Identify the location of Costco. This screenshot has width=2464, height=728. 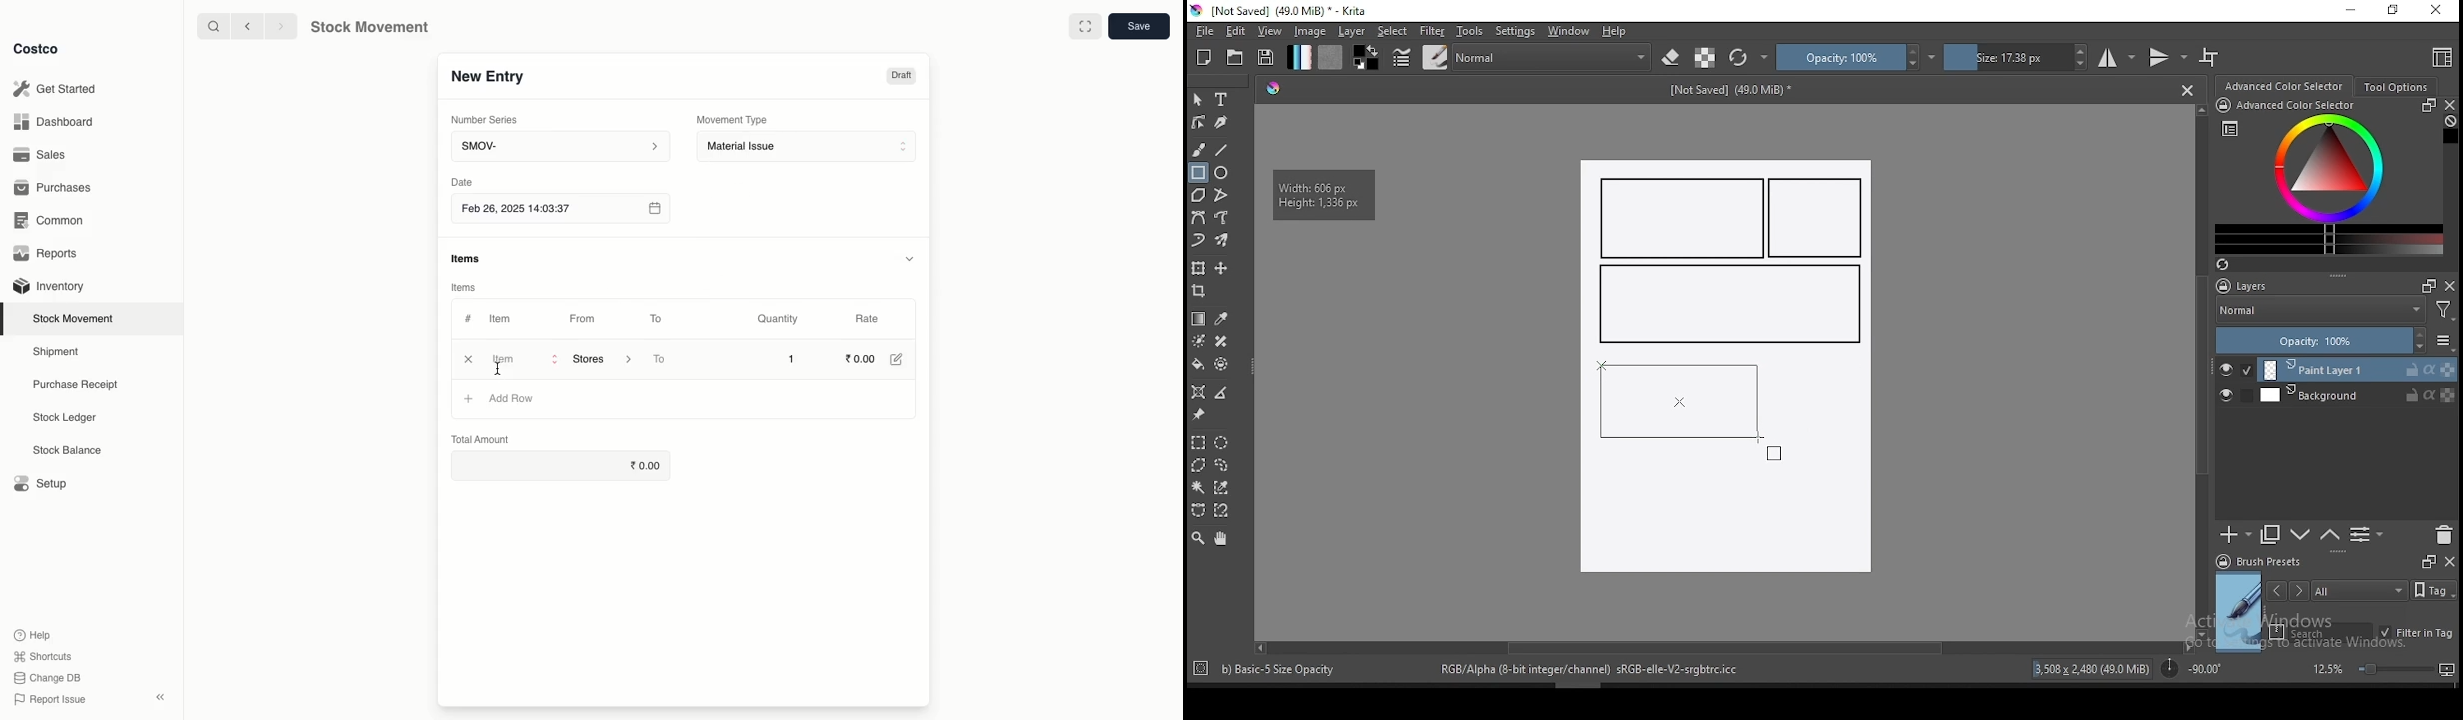
(37, 49).